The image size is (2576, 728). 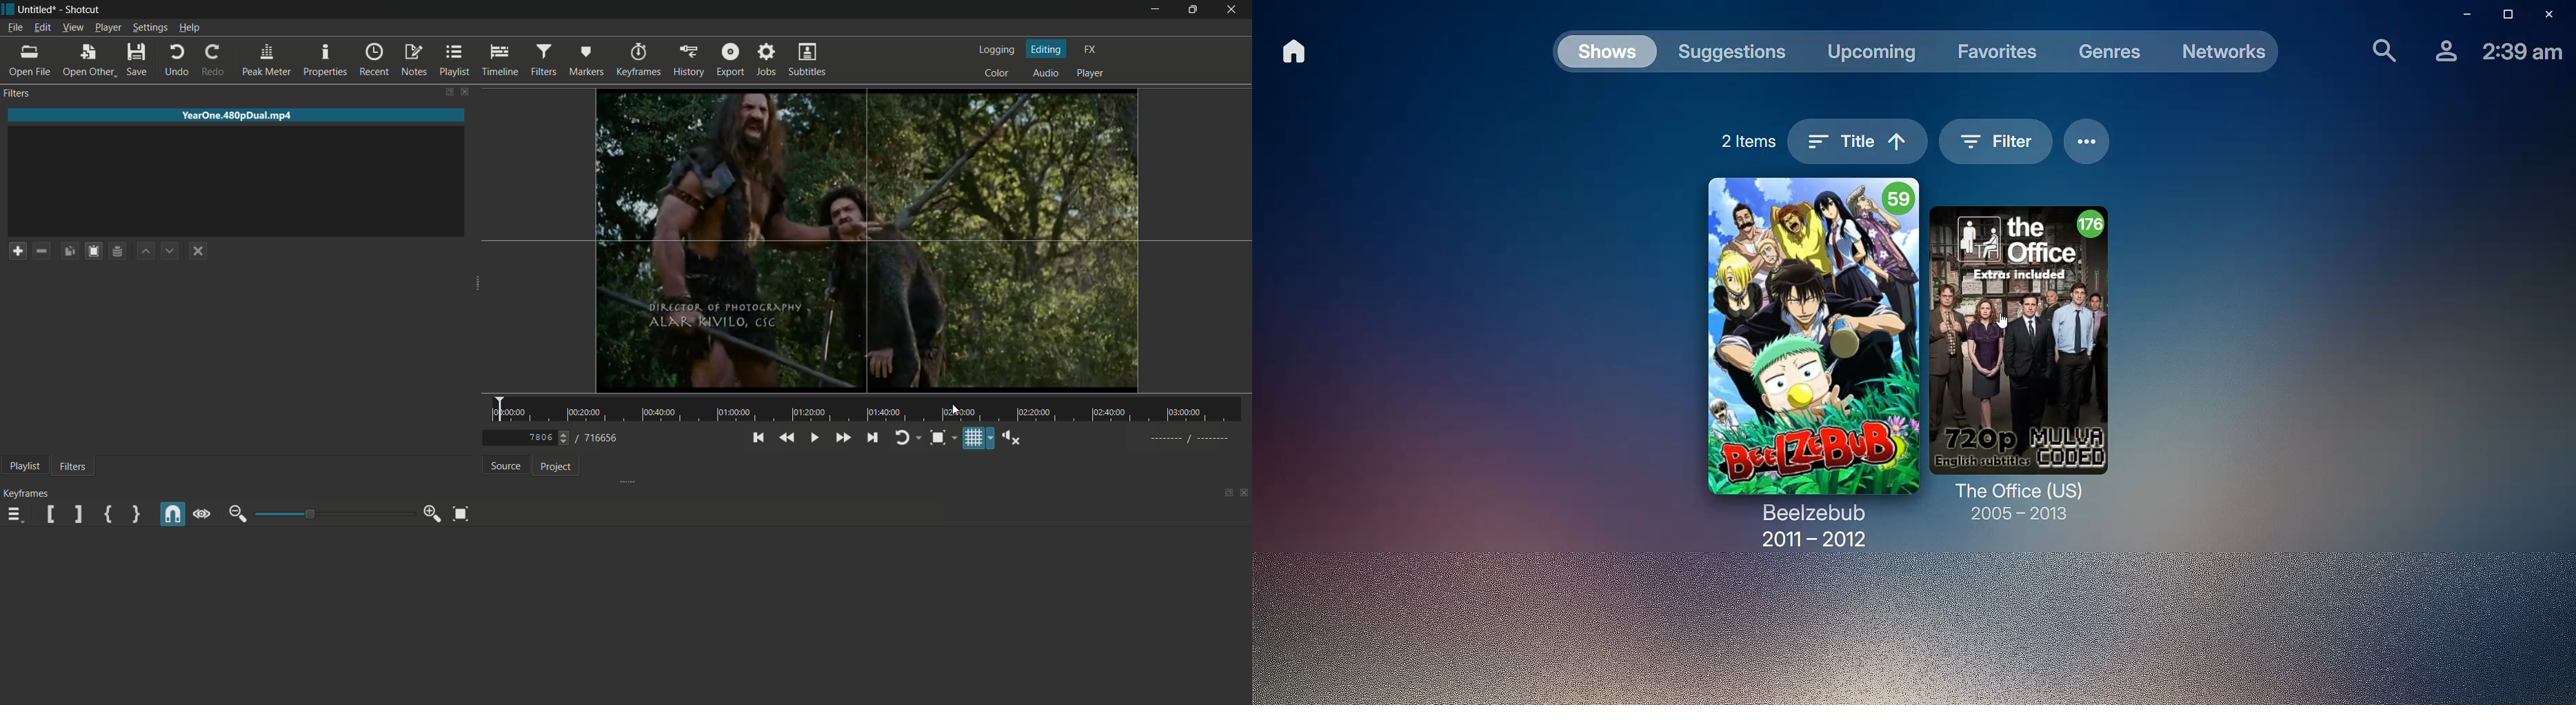 I want to click on history, so click(x=690, y=61).